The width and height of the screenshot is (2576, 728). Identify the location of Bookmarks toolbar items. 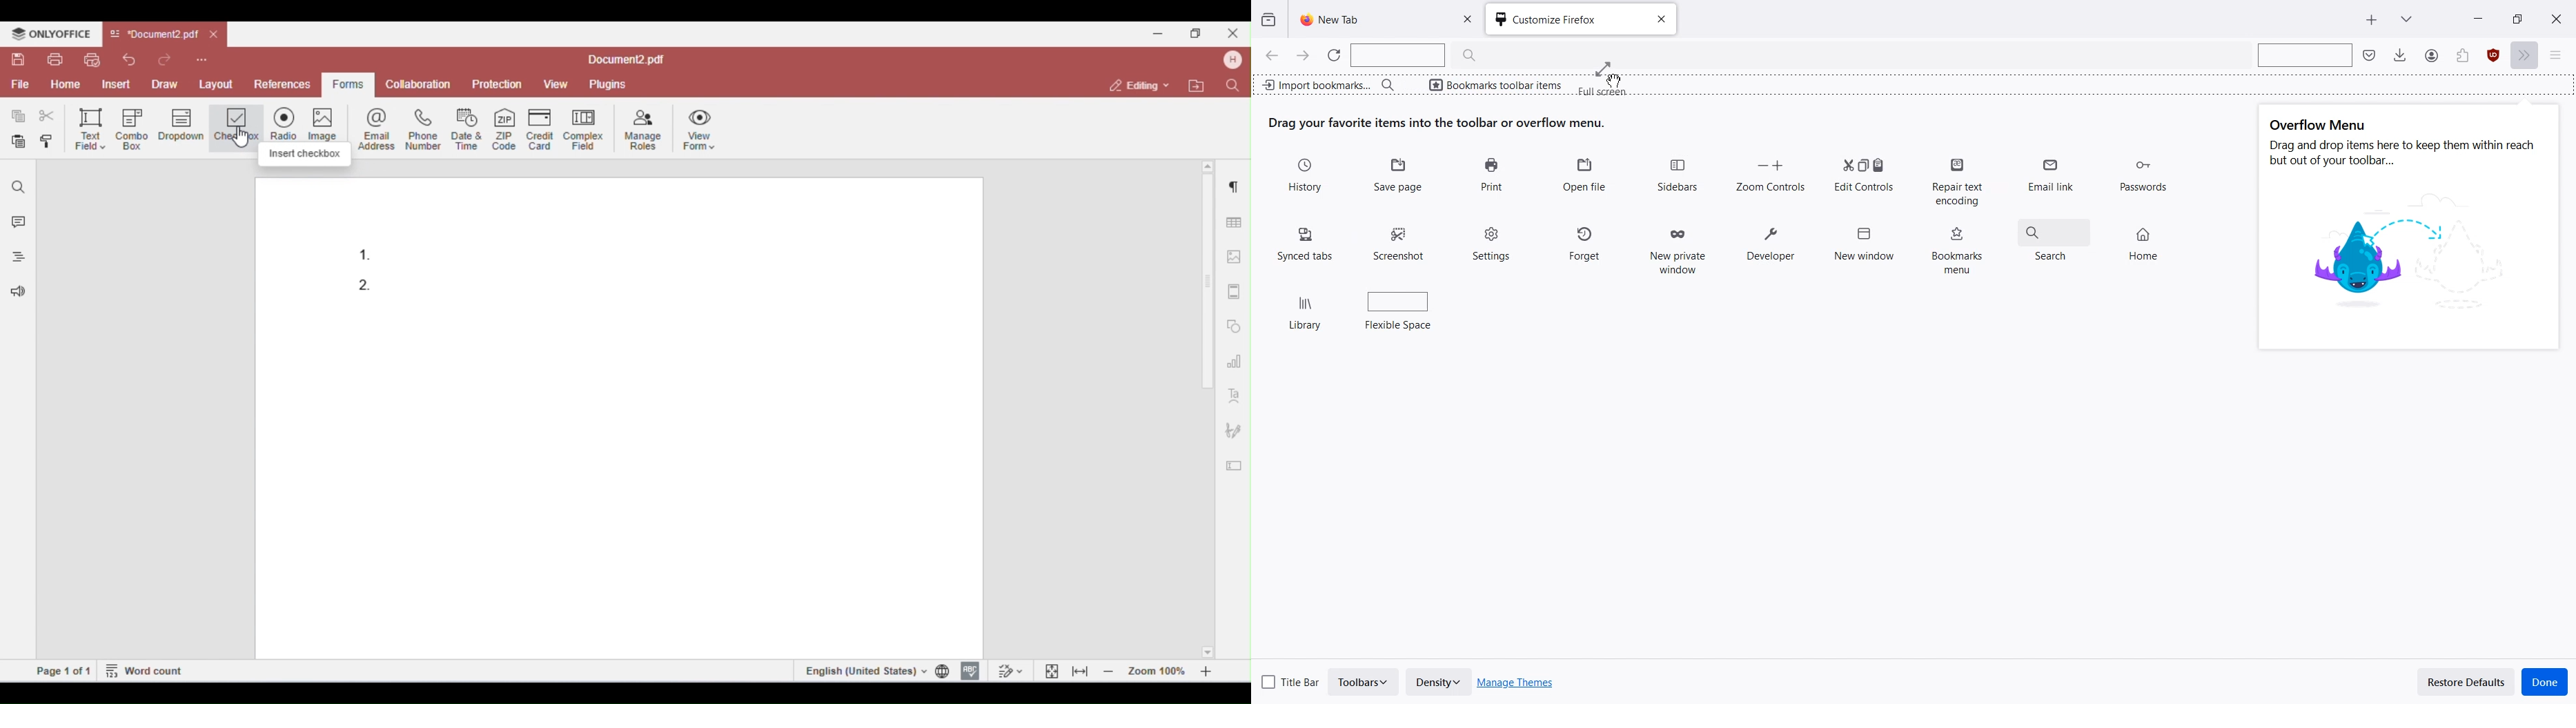
(1488, 84).